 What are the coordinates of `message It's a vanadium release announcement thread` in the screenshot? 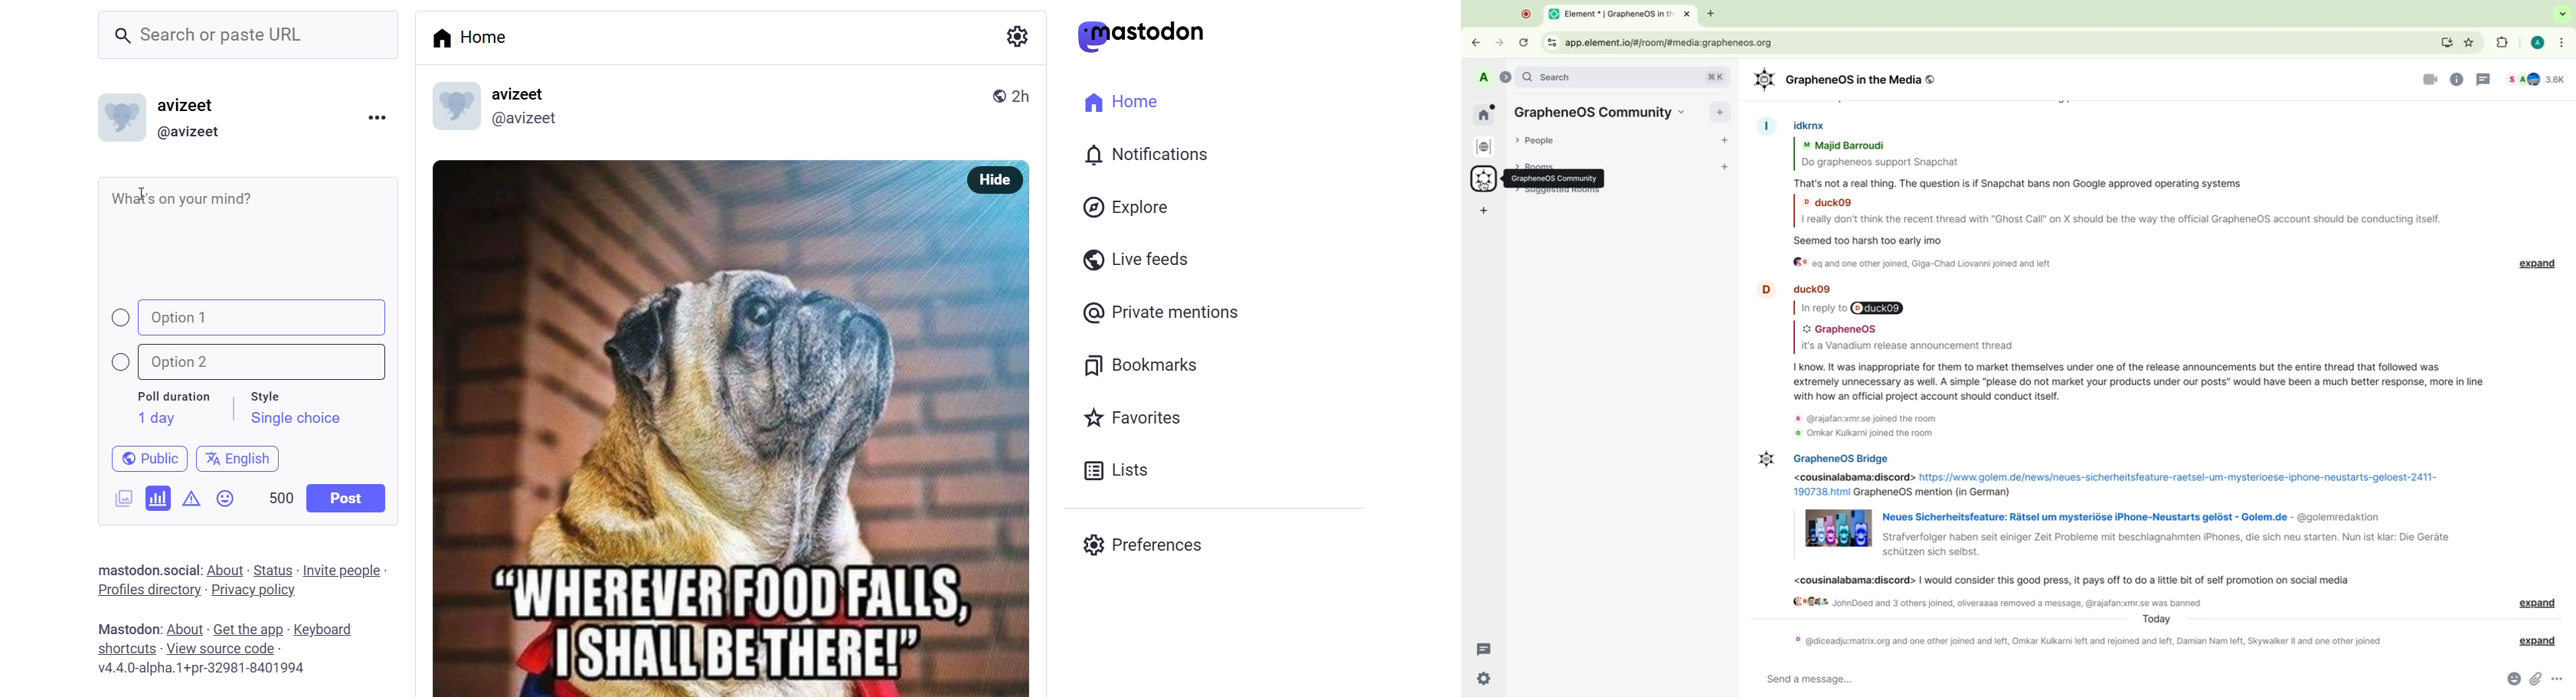 It's located at (1906, 347).